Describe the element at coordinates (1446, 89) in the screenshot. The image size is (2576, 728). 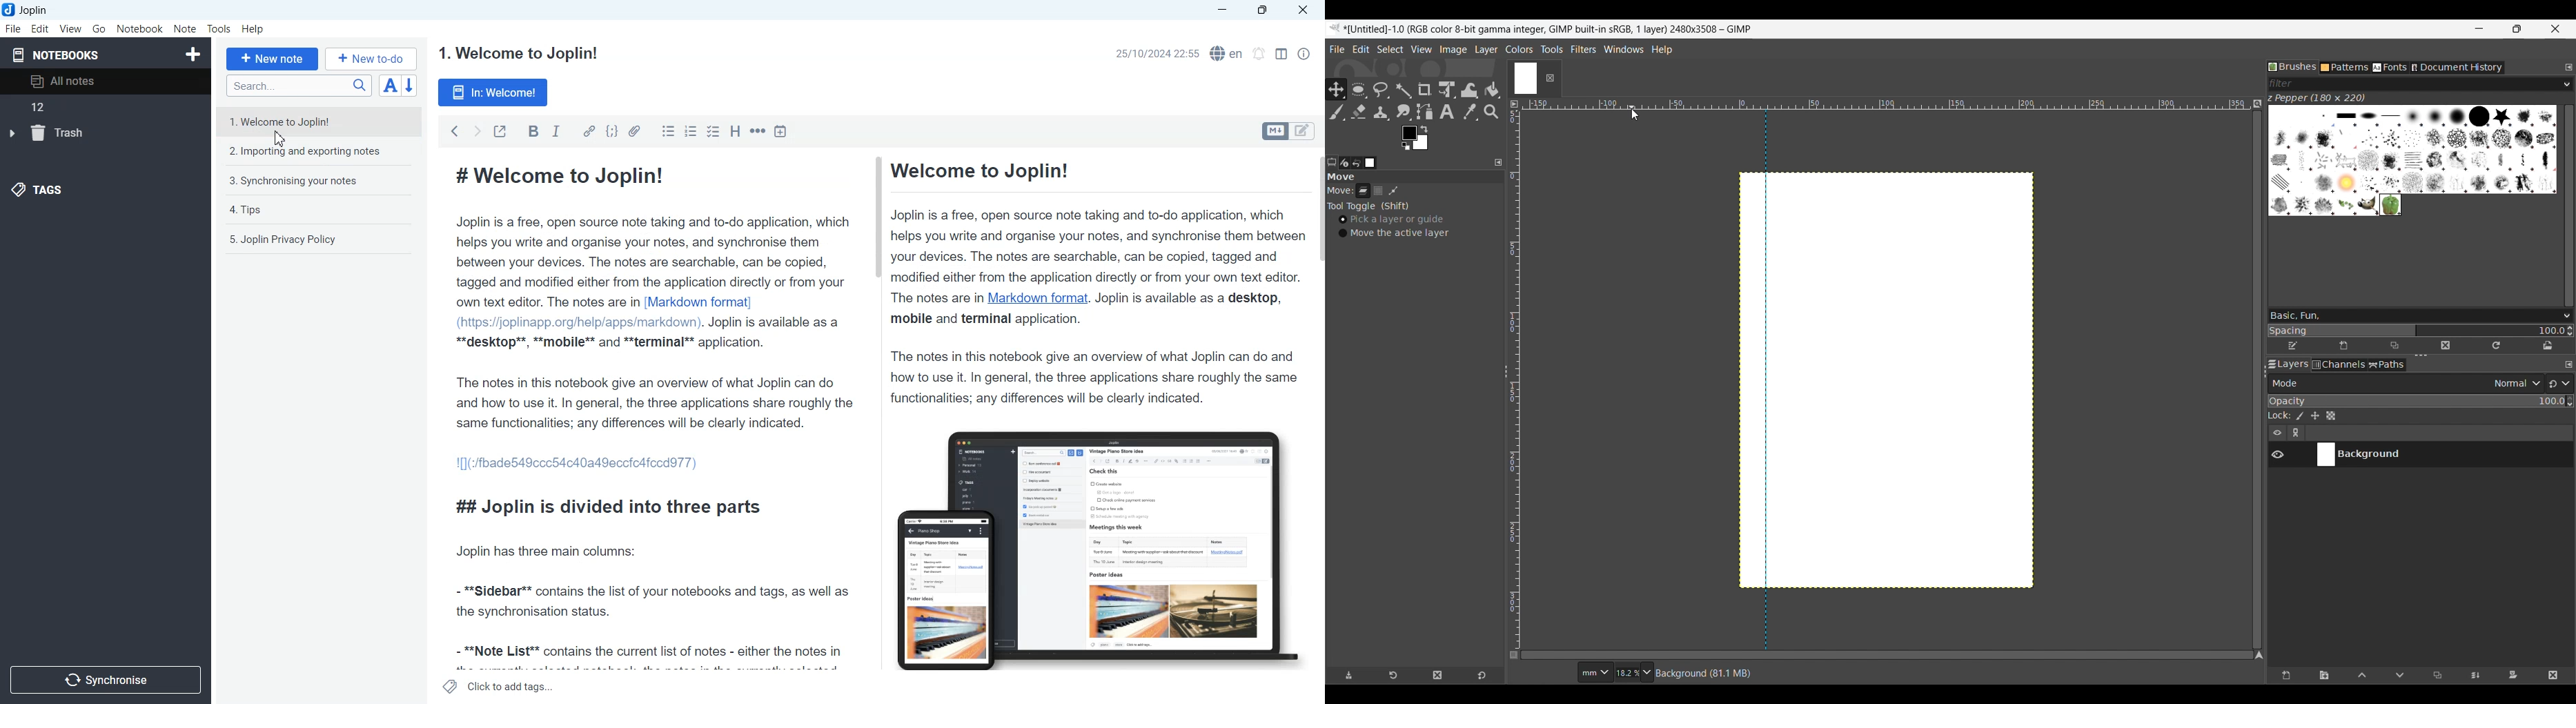
I see `Unified transform tool` at that location.